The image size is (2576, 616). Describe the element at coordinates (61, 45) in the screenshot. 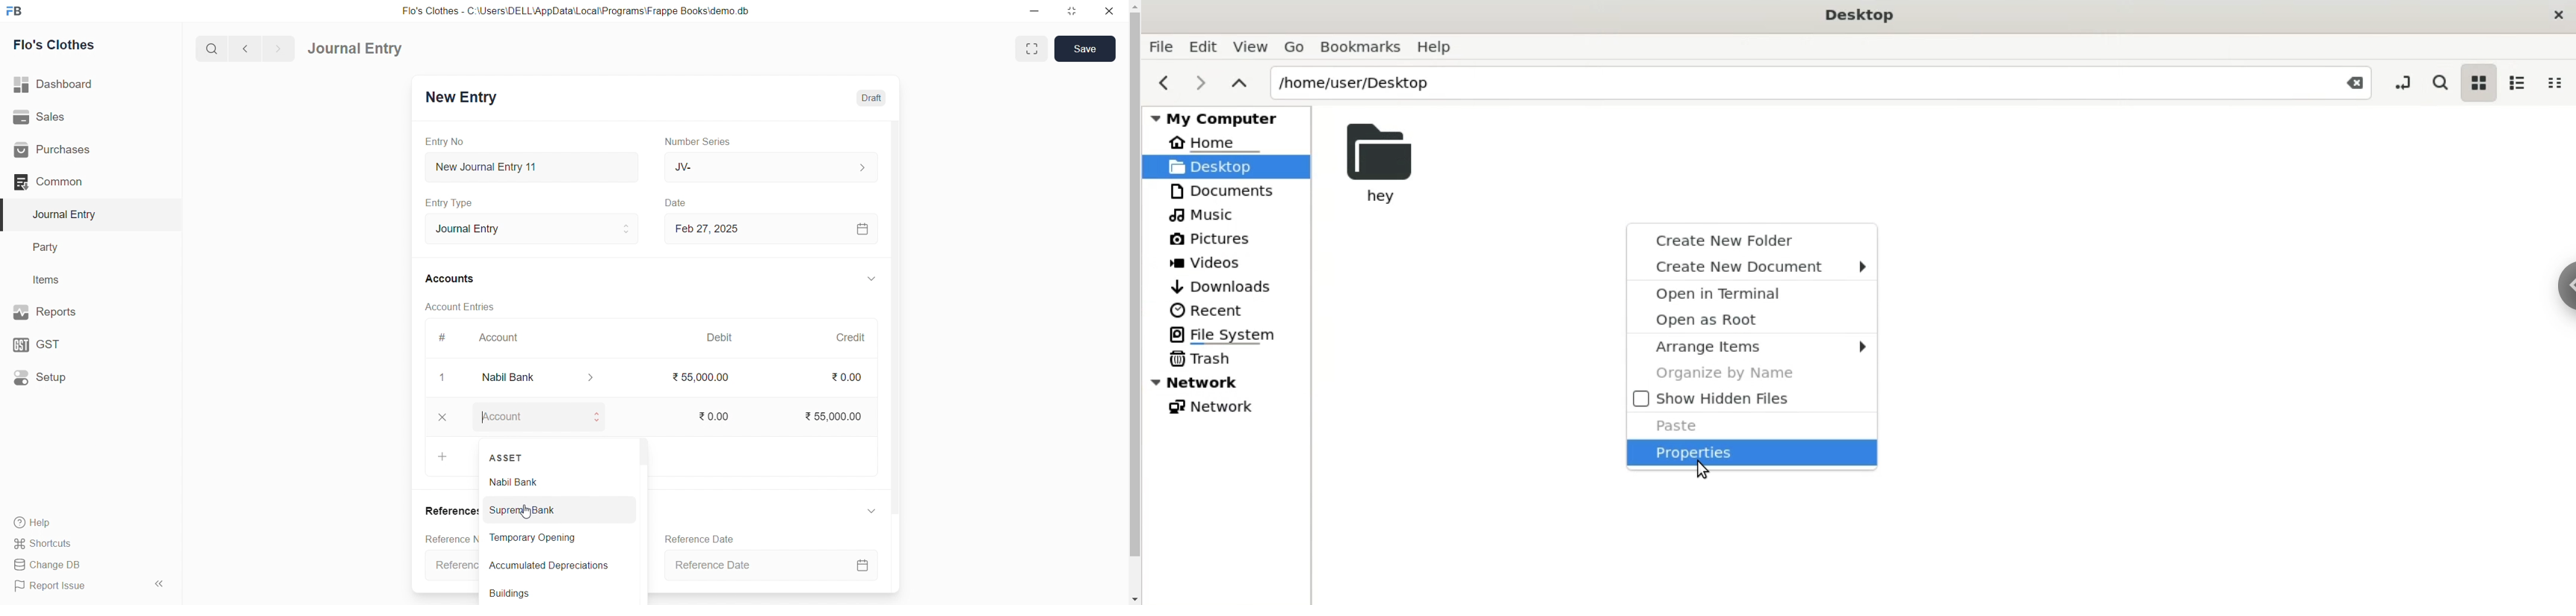

I see `Flo's Clothes` at that location.